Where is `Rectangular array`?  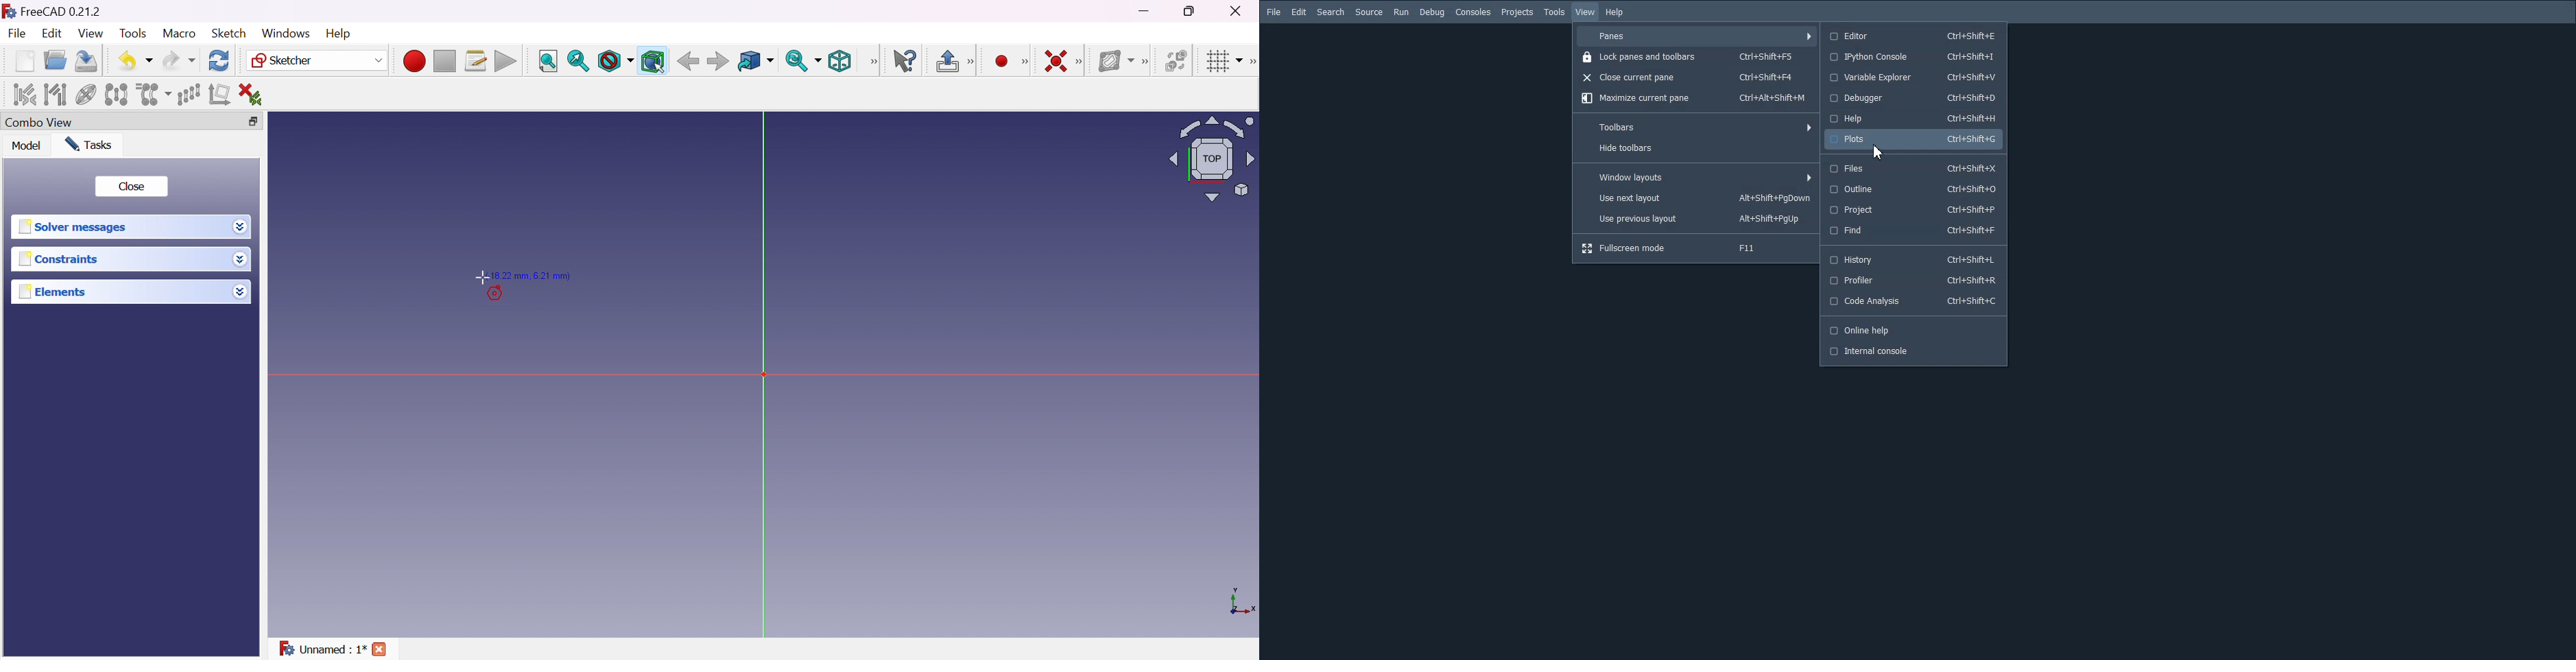 Rectangular array is located at coordinates (189, 94).